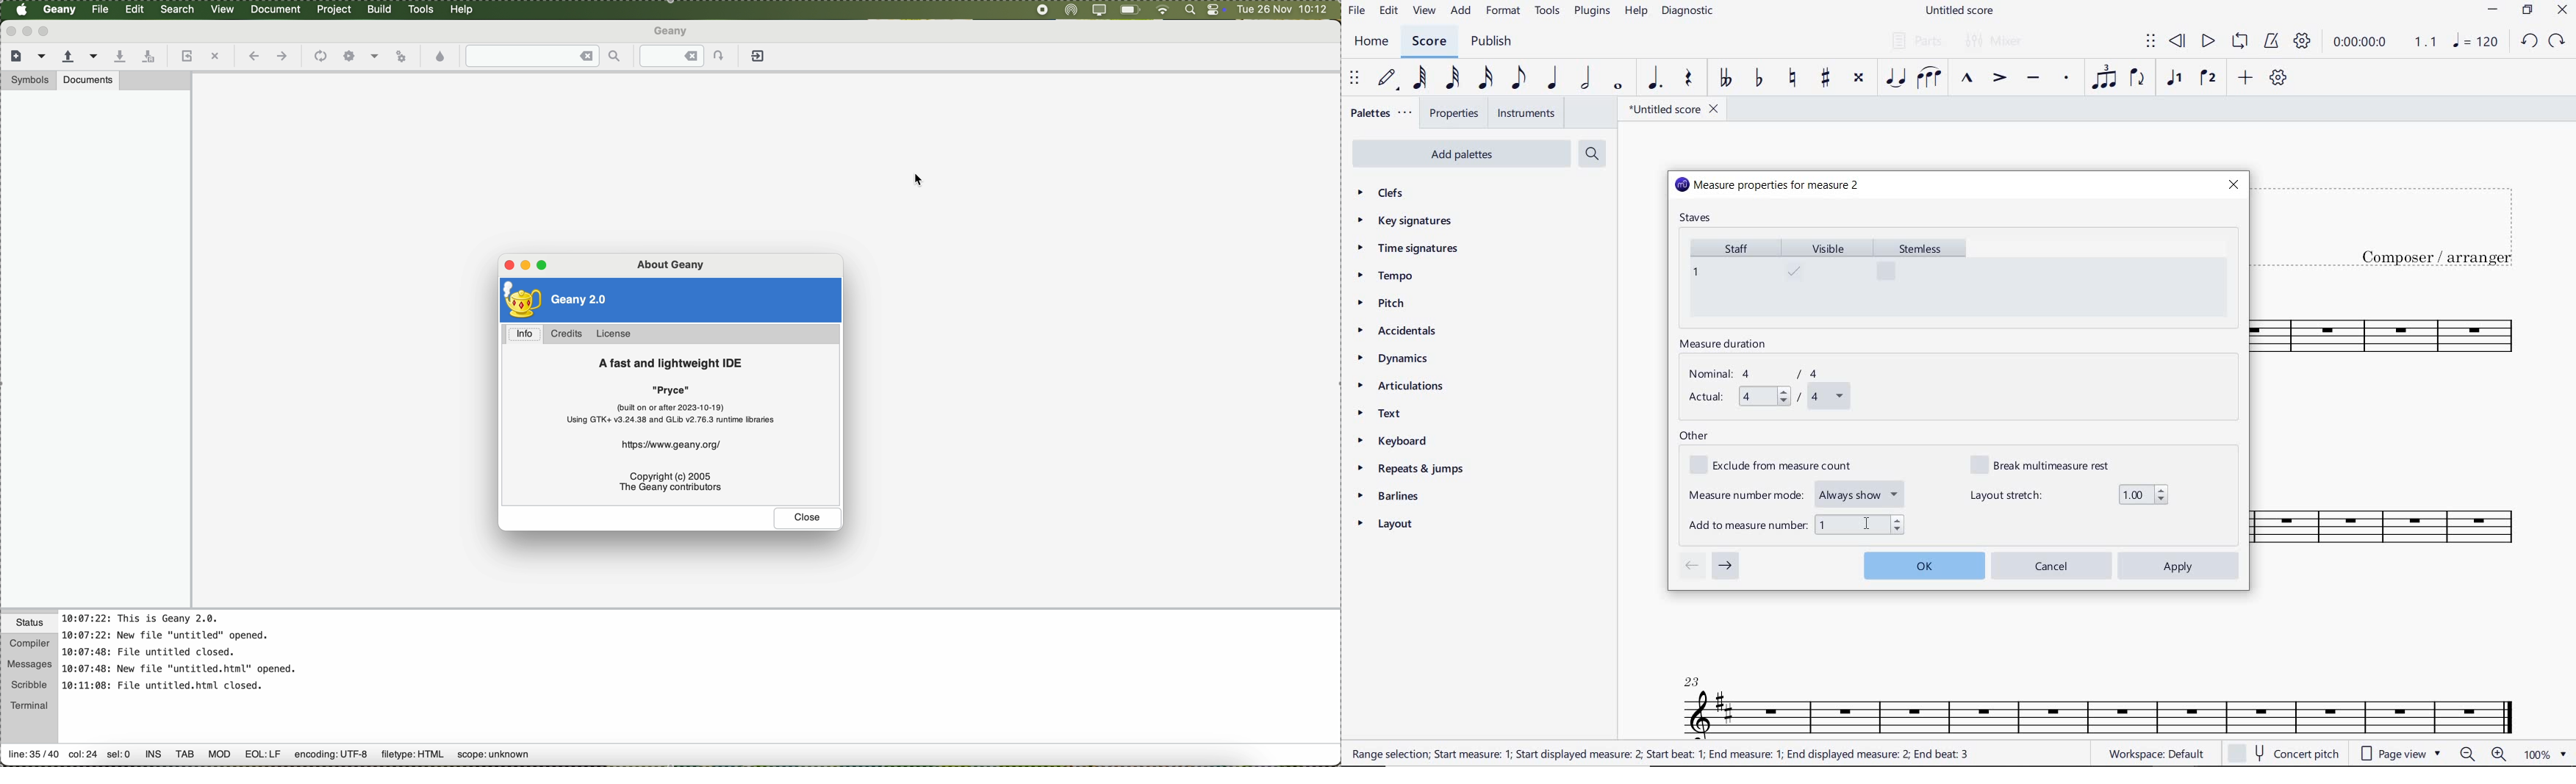 This screenshot has height=784, width=2576. What do you see at coordinates (2153, 753) in the screenshot?
I see `WORKSPACE: DEFAULT` at bounding box center [2153, 753].